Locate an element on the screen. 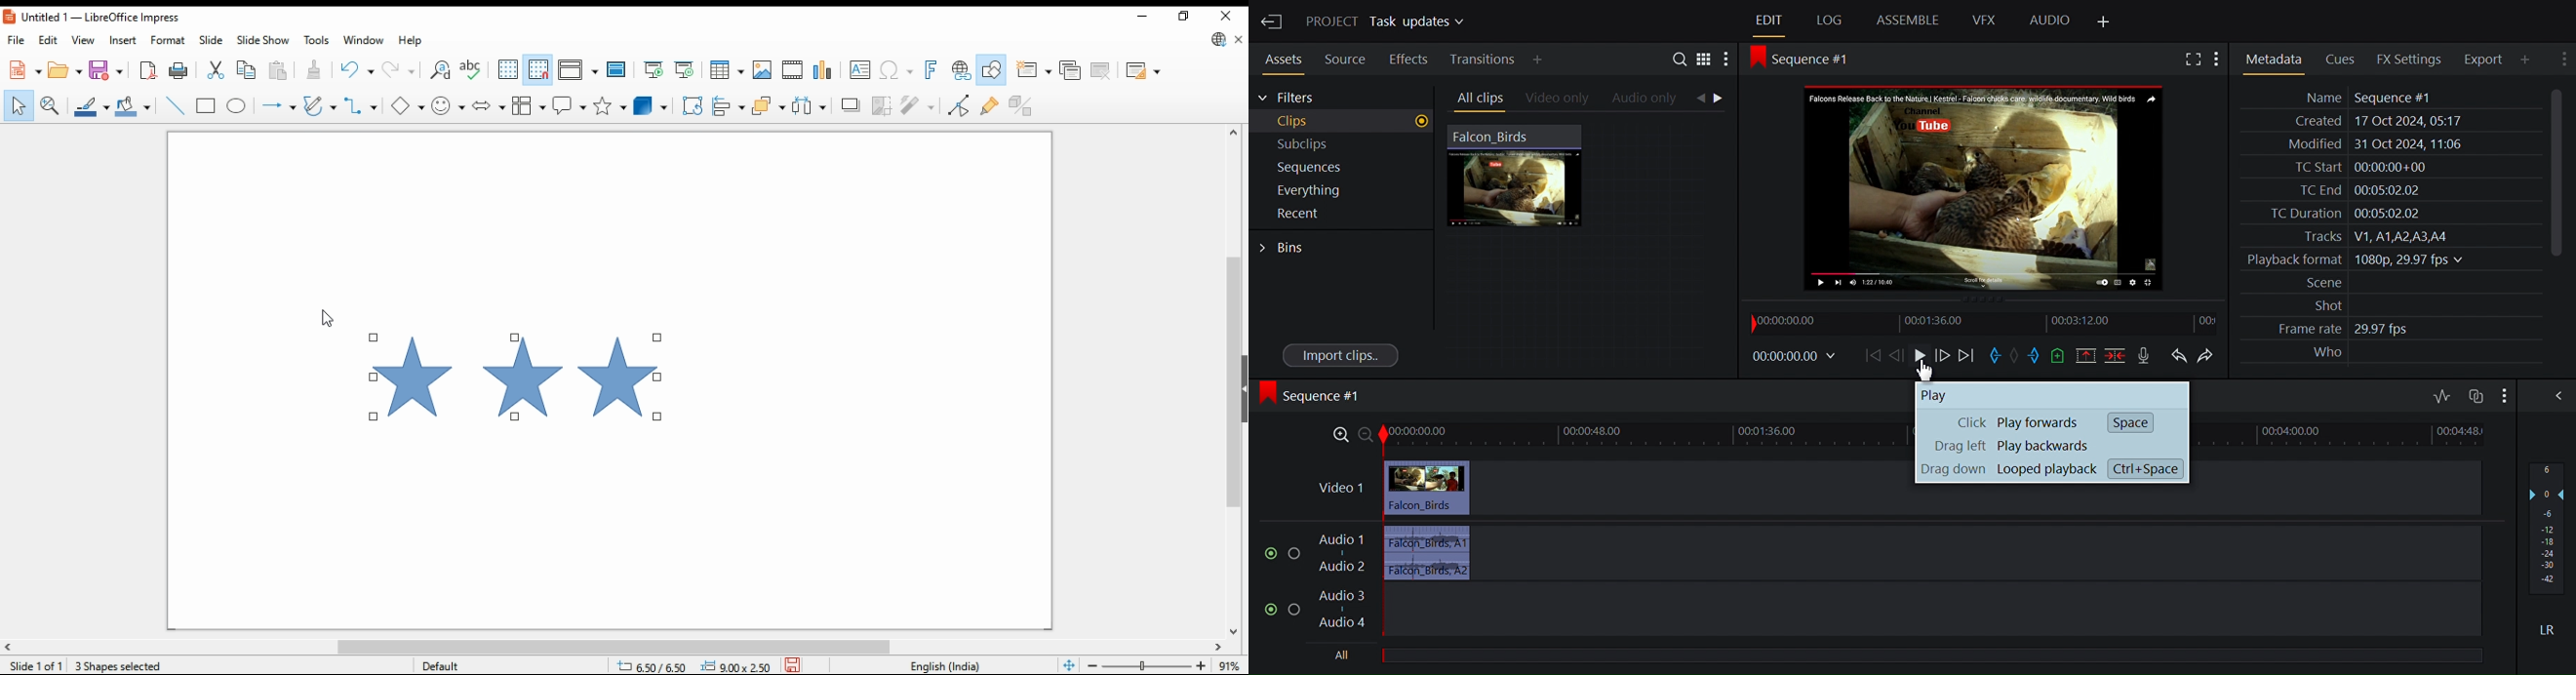 The width and height of the screenshot is (2576, 700). insert line is located at coordinates (175, 106).